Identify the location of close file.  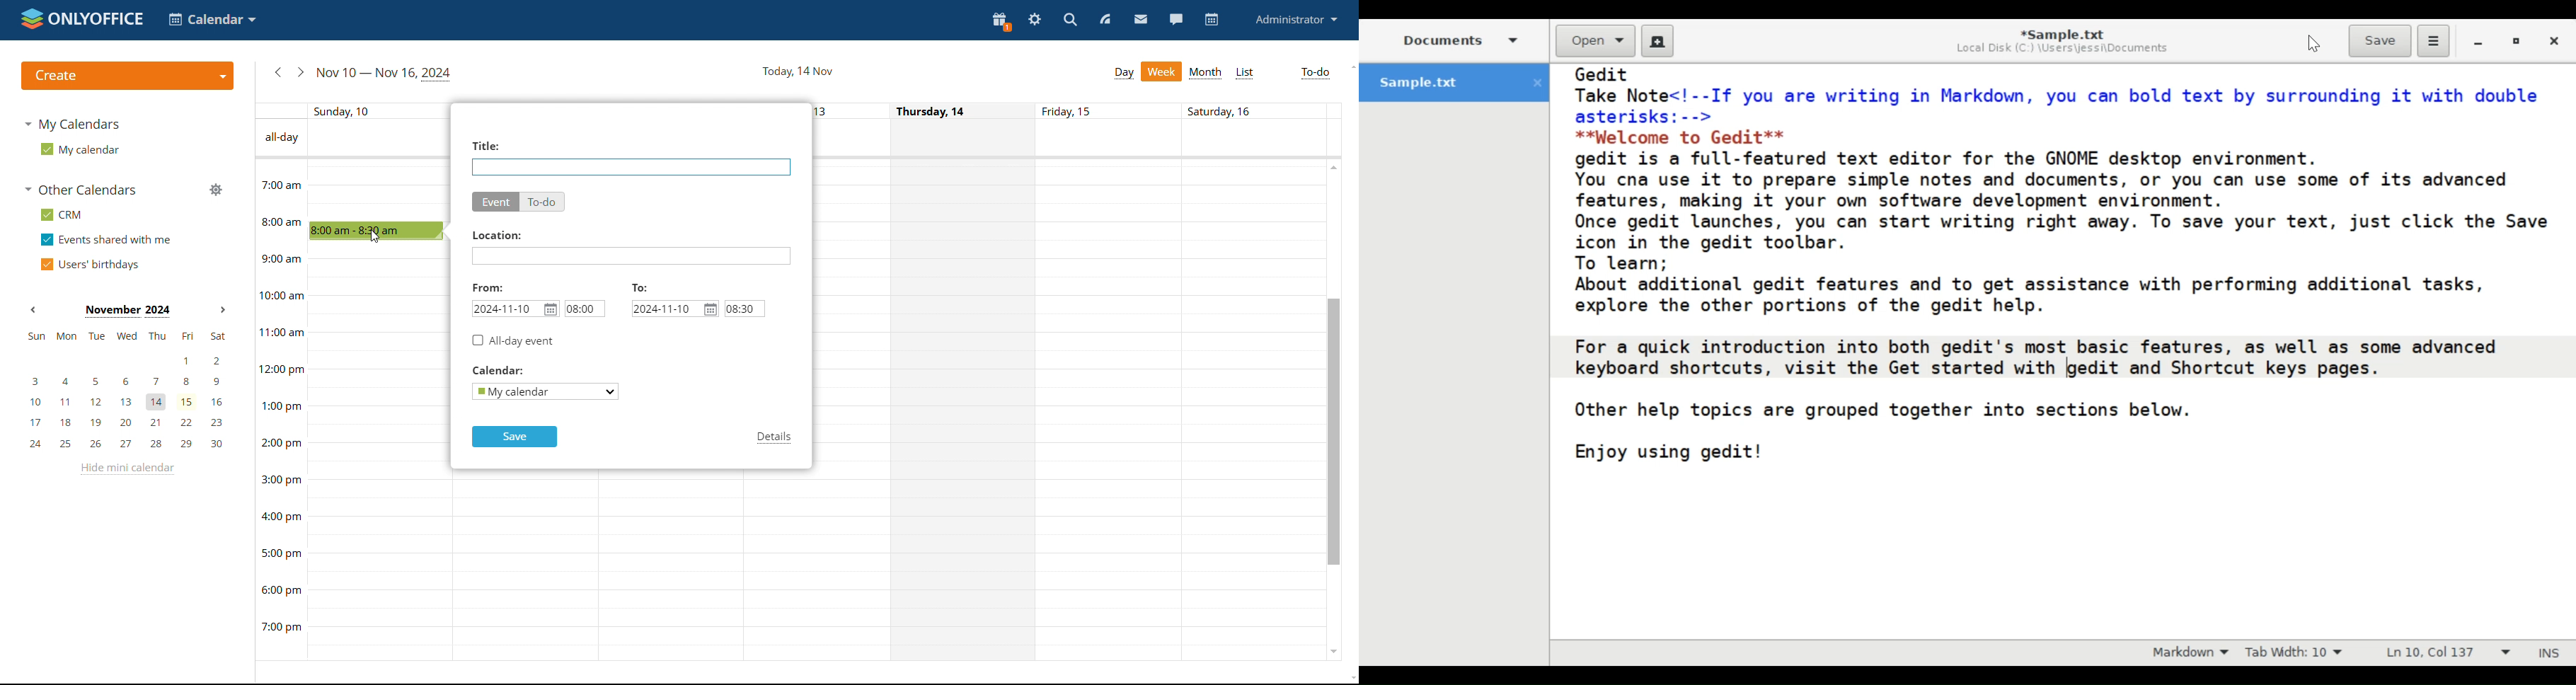
(1537, 82).